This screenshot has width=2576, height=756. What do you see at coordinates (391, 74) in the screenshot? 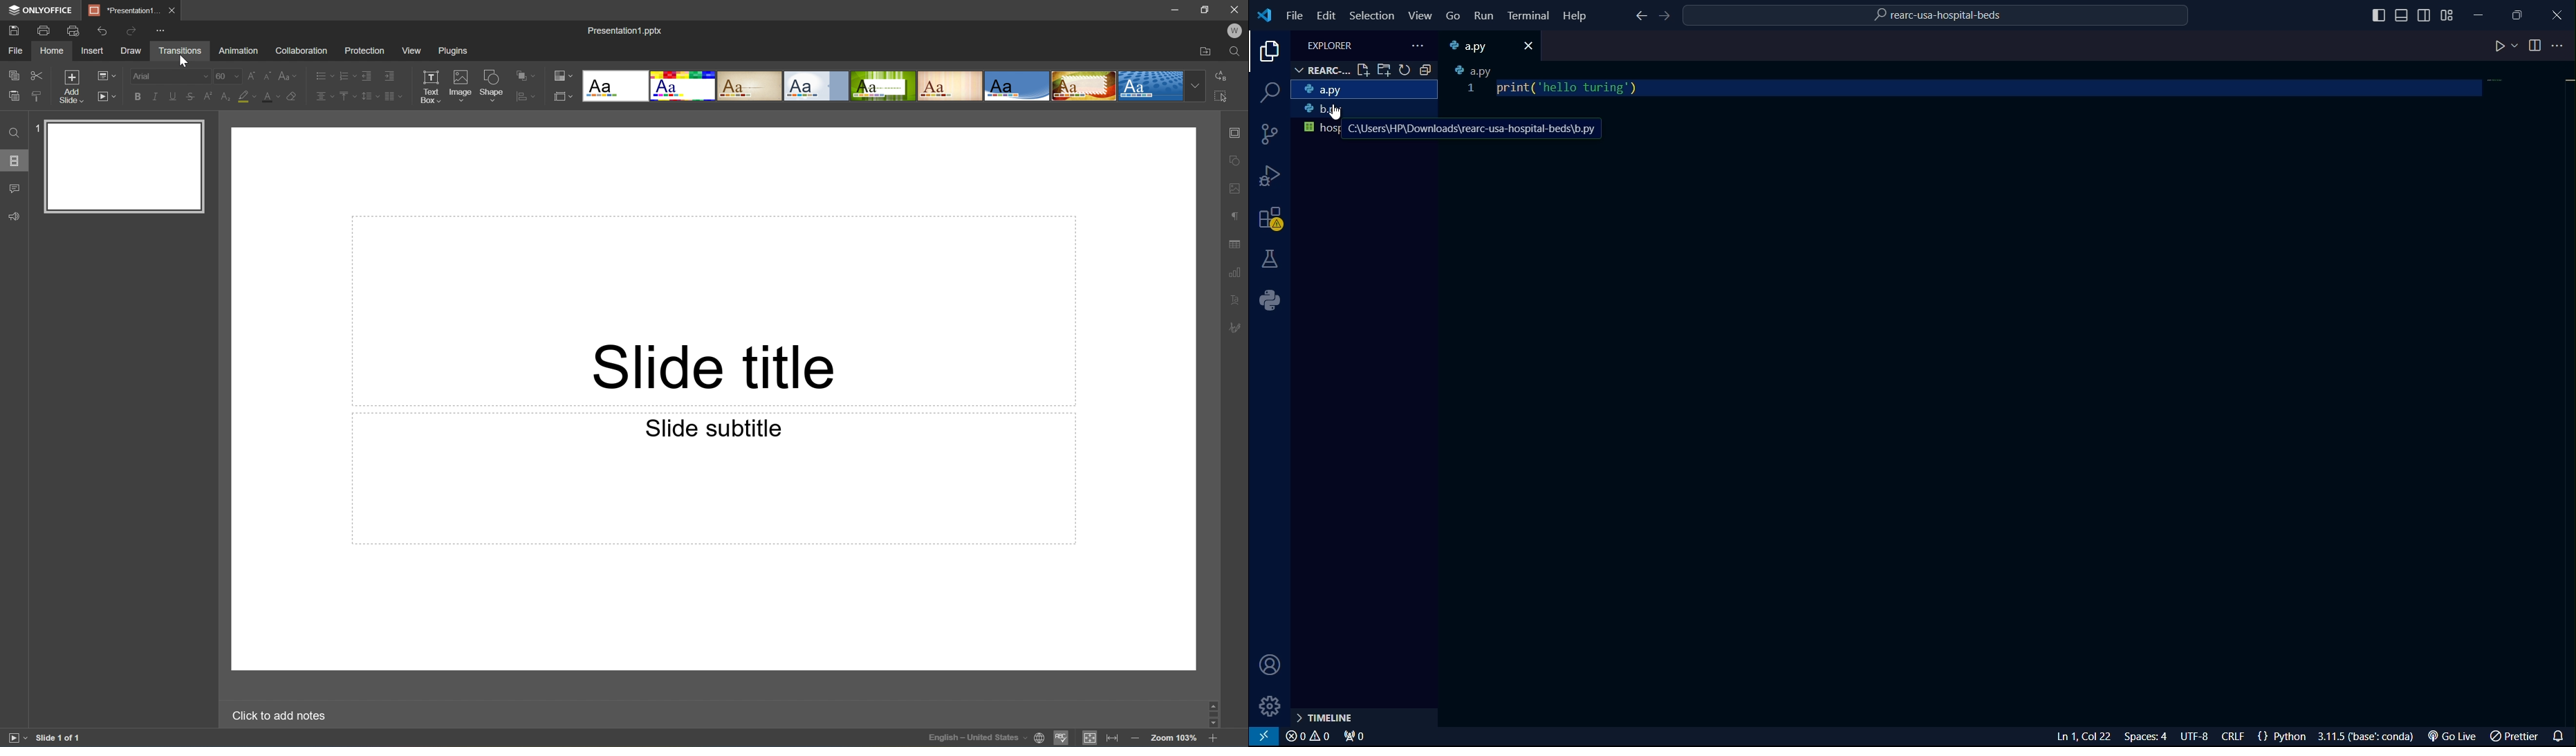
I see `Increase indent` at bounding box center [391, 74].